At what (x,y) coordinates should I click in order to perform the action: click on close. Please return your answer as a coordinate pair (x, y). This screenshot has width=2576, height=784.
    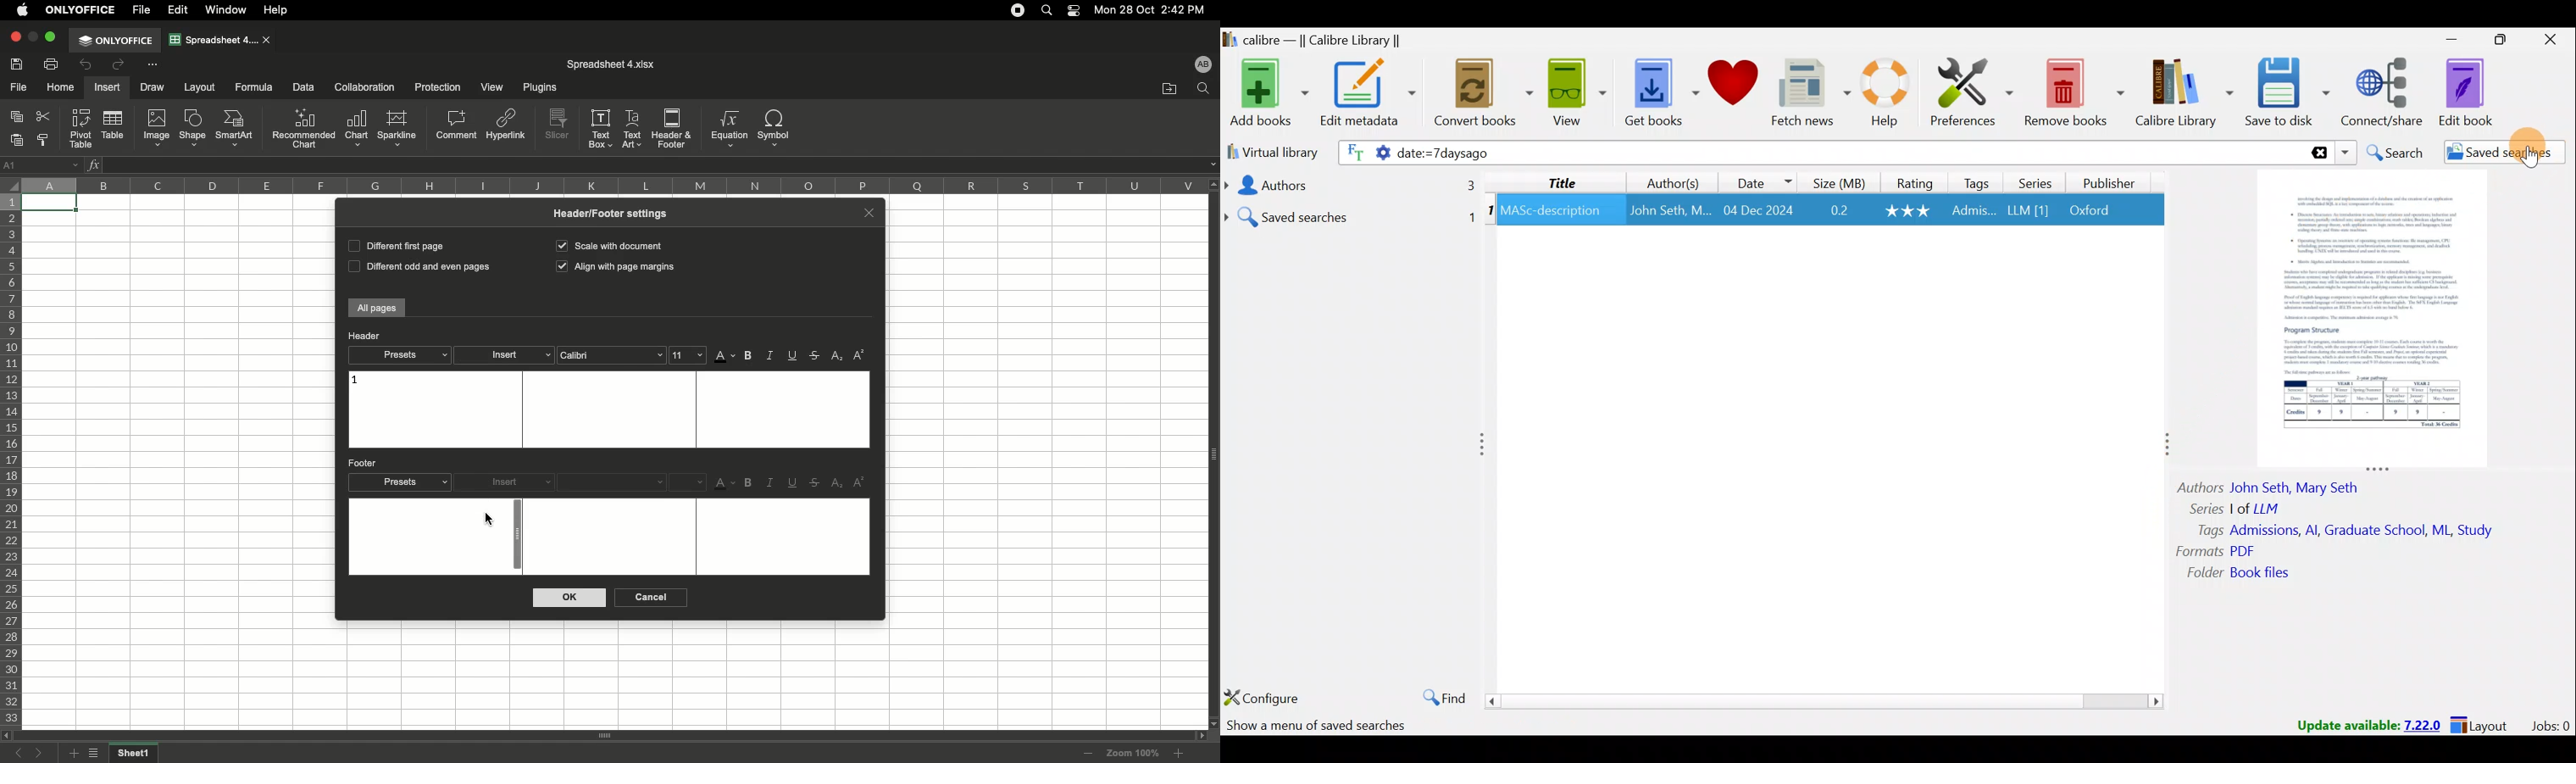
    Looking at the image, I should click on (268, 41).